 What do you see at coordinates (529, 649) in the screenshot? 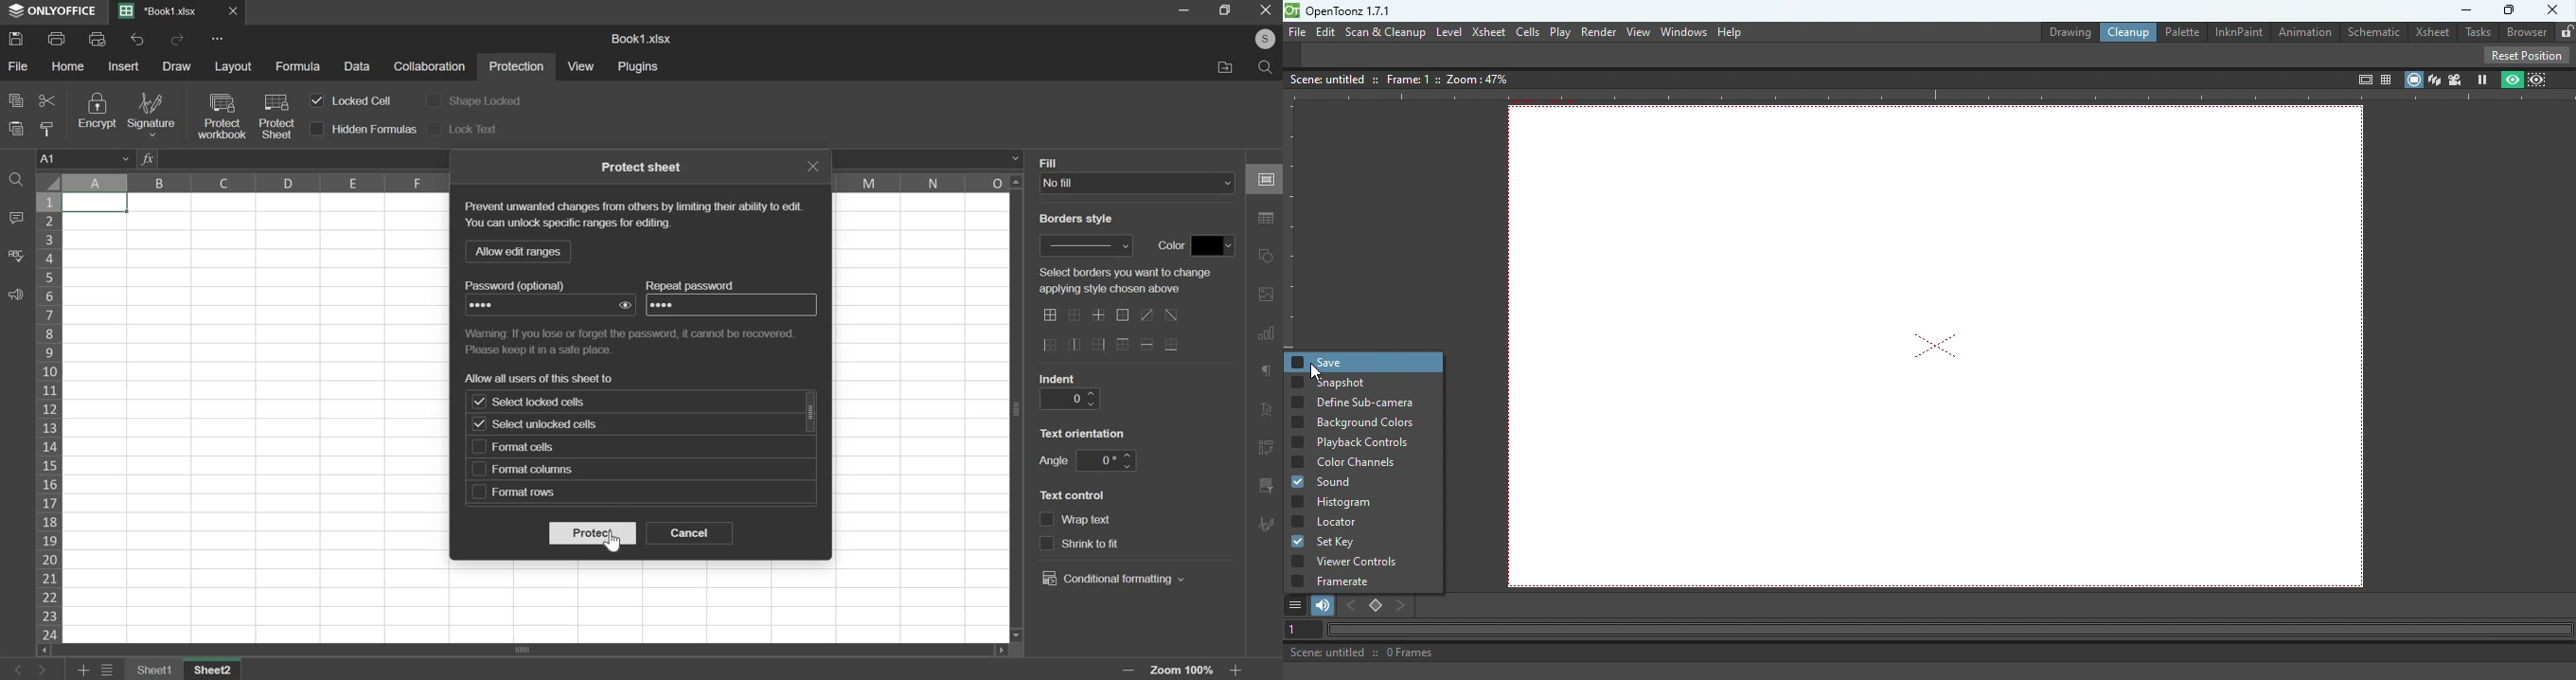
I see `scrollbar` at bounding box center [529, 649].